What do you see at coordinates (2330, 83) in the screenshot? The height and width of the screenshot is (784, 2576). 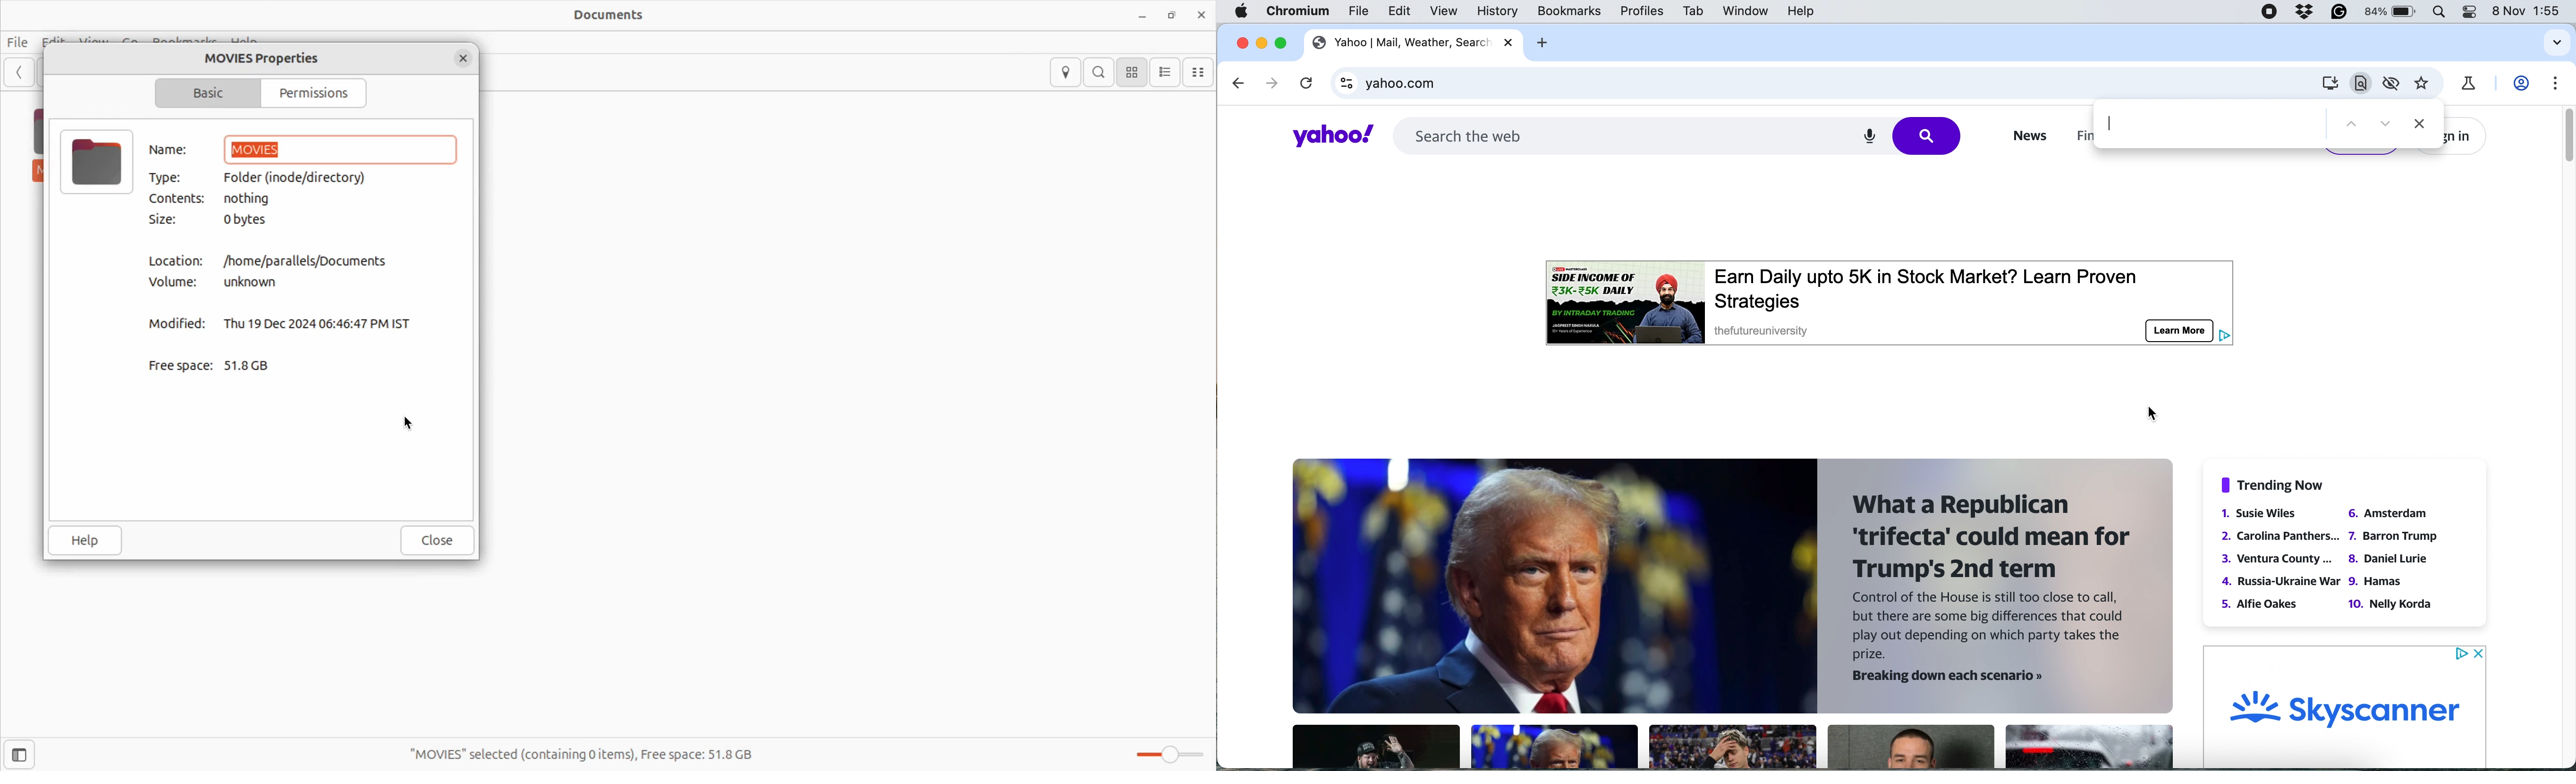 I see `install yahoo` at bounding box center [2330, 83].